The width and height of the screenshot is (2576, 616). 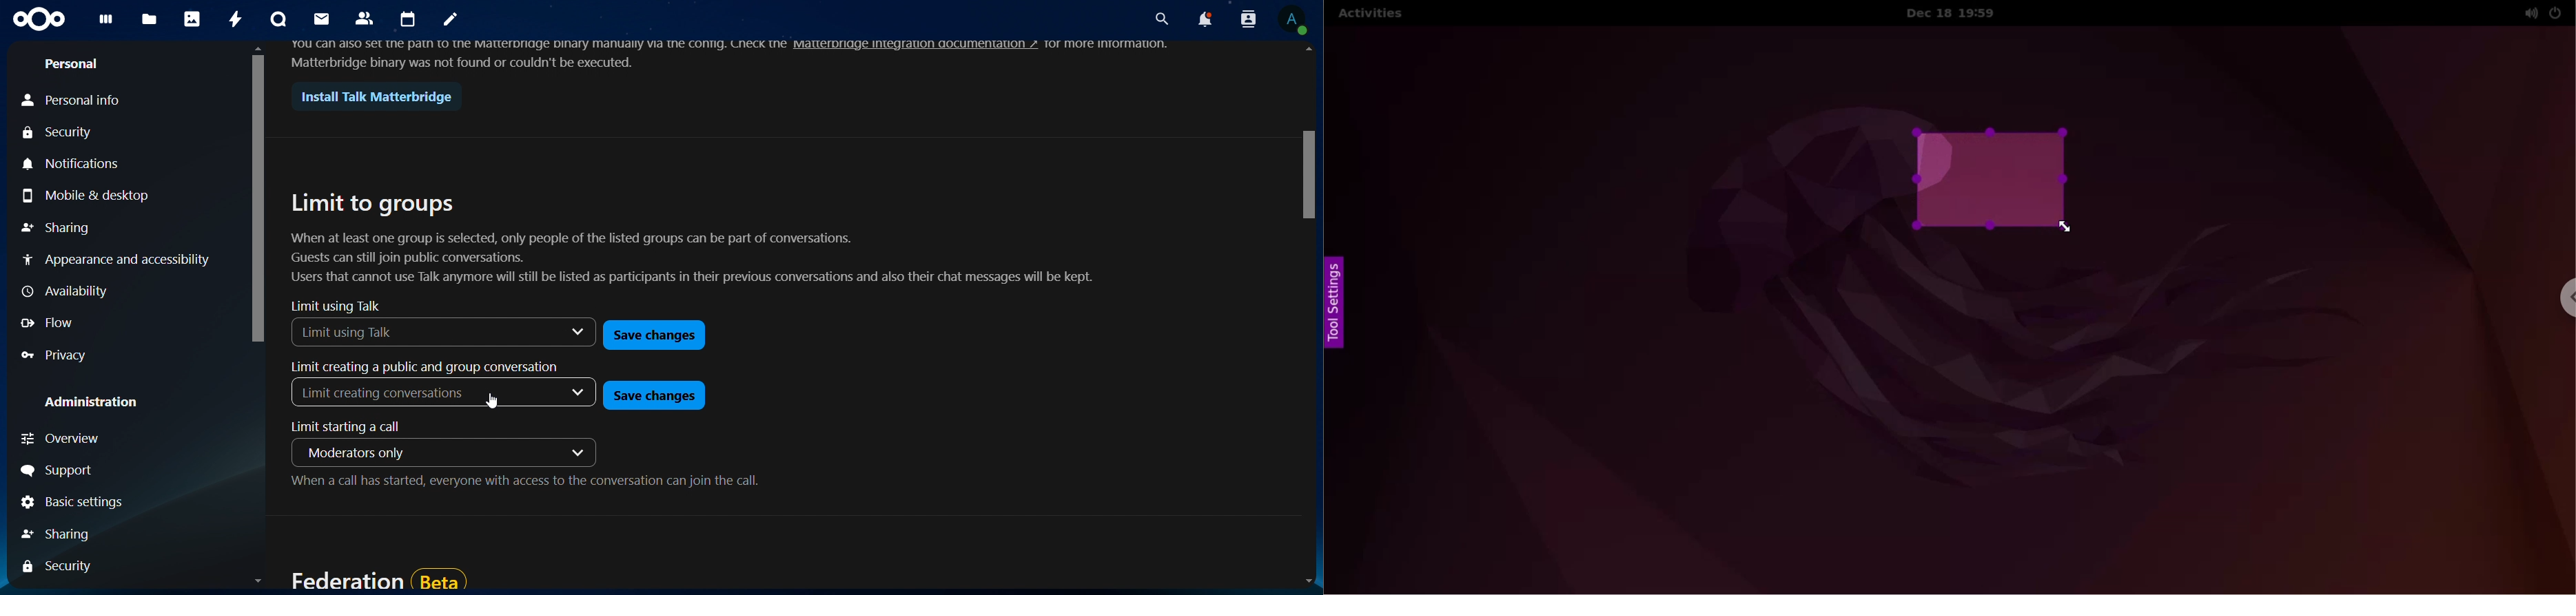 I want to click on vertical scroll bar, so click(x=1302, y=174).